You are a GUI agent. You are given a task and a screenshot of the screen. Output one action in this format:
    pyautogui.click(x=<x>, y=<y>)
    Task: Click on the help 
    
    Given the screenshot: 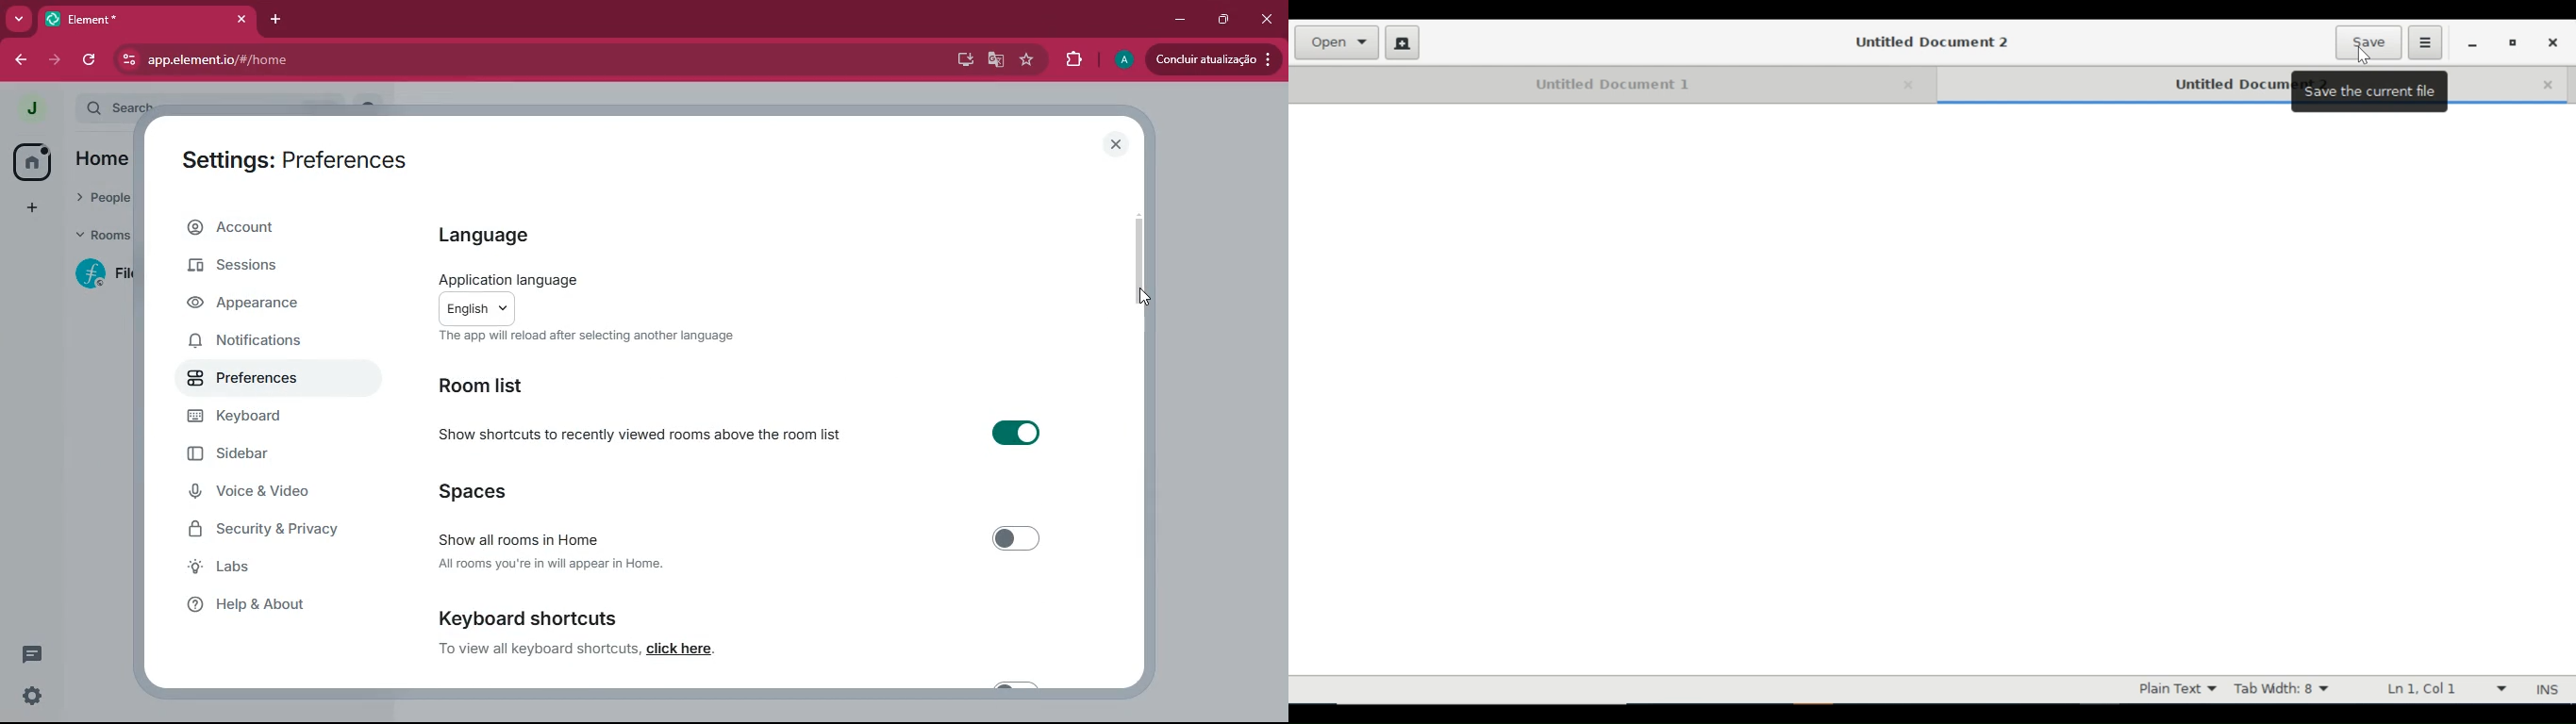 What is the action you would take?
    pyautogui.click(x=267, y=605)
    